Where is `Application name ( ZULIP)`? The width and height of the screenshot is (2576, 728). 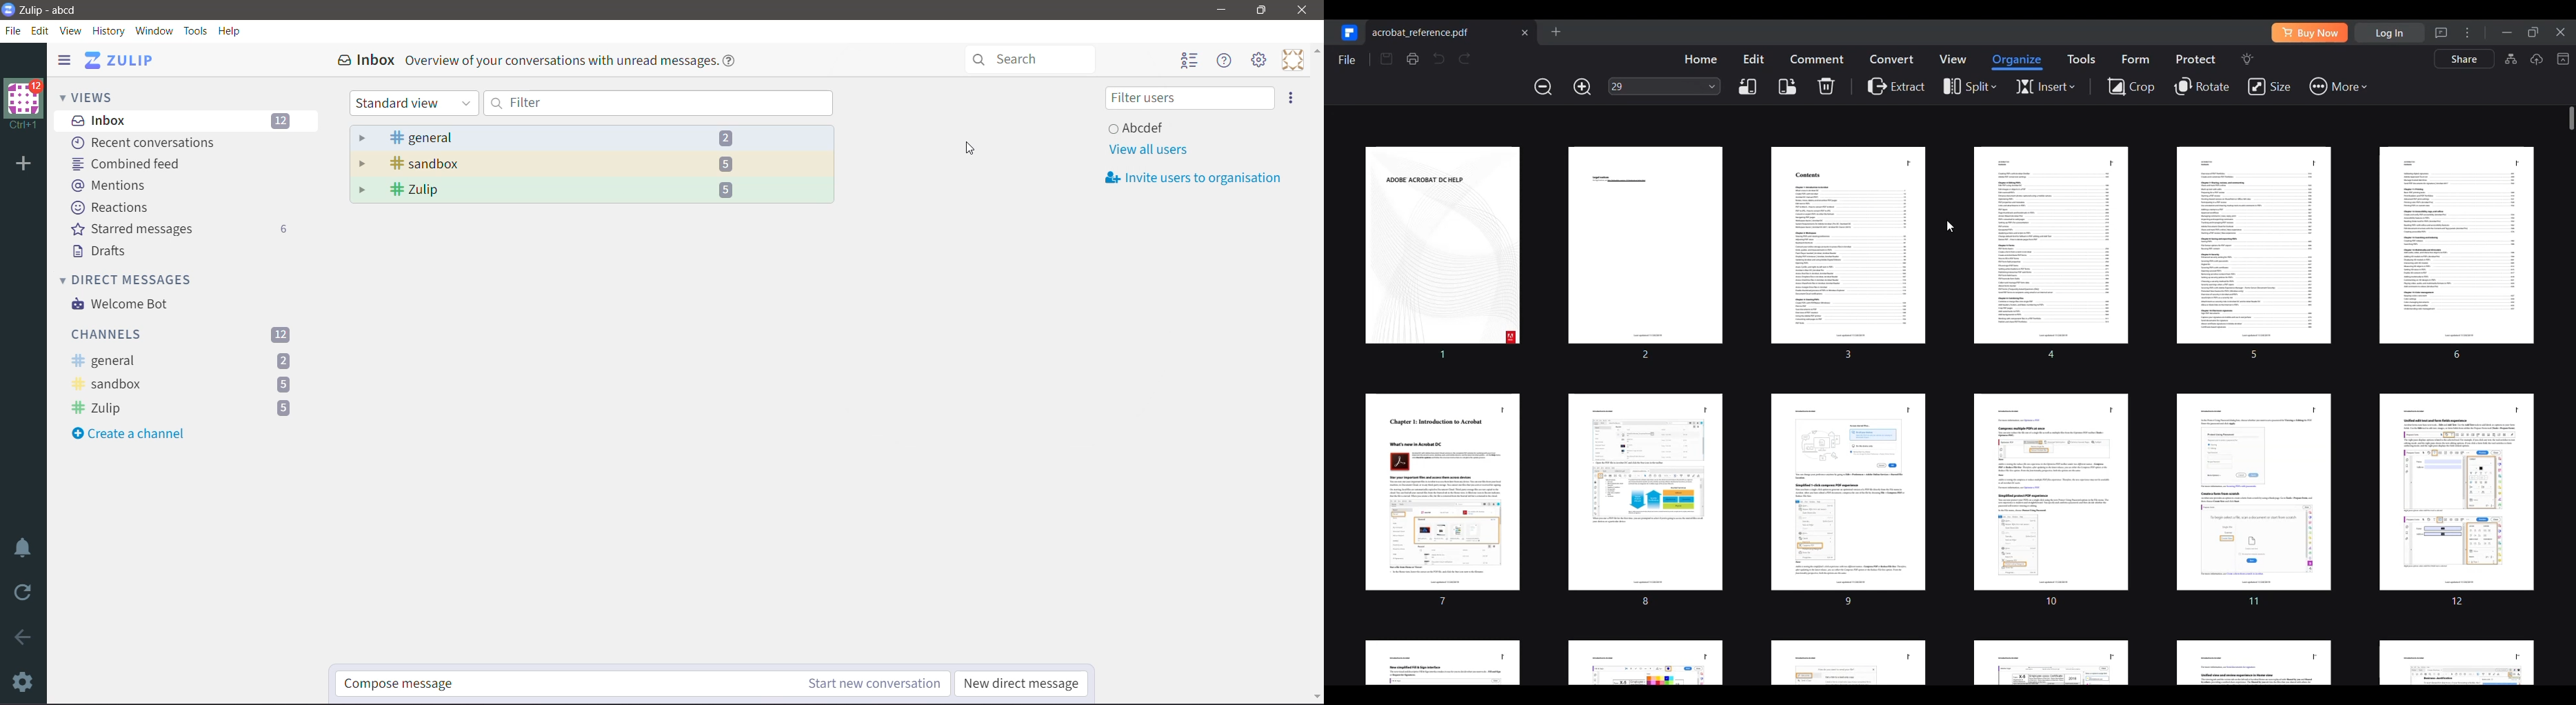 Application name ( ZULIP) is located at coordinates (125, 61).